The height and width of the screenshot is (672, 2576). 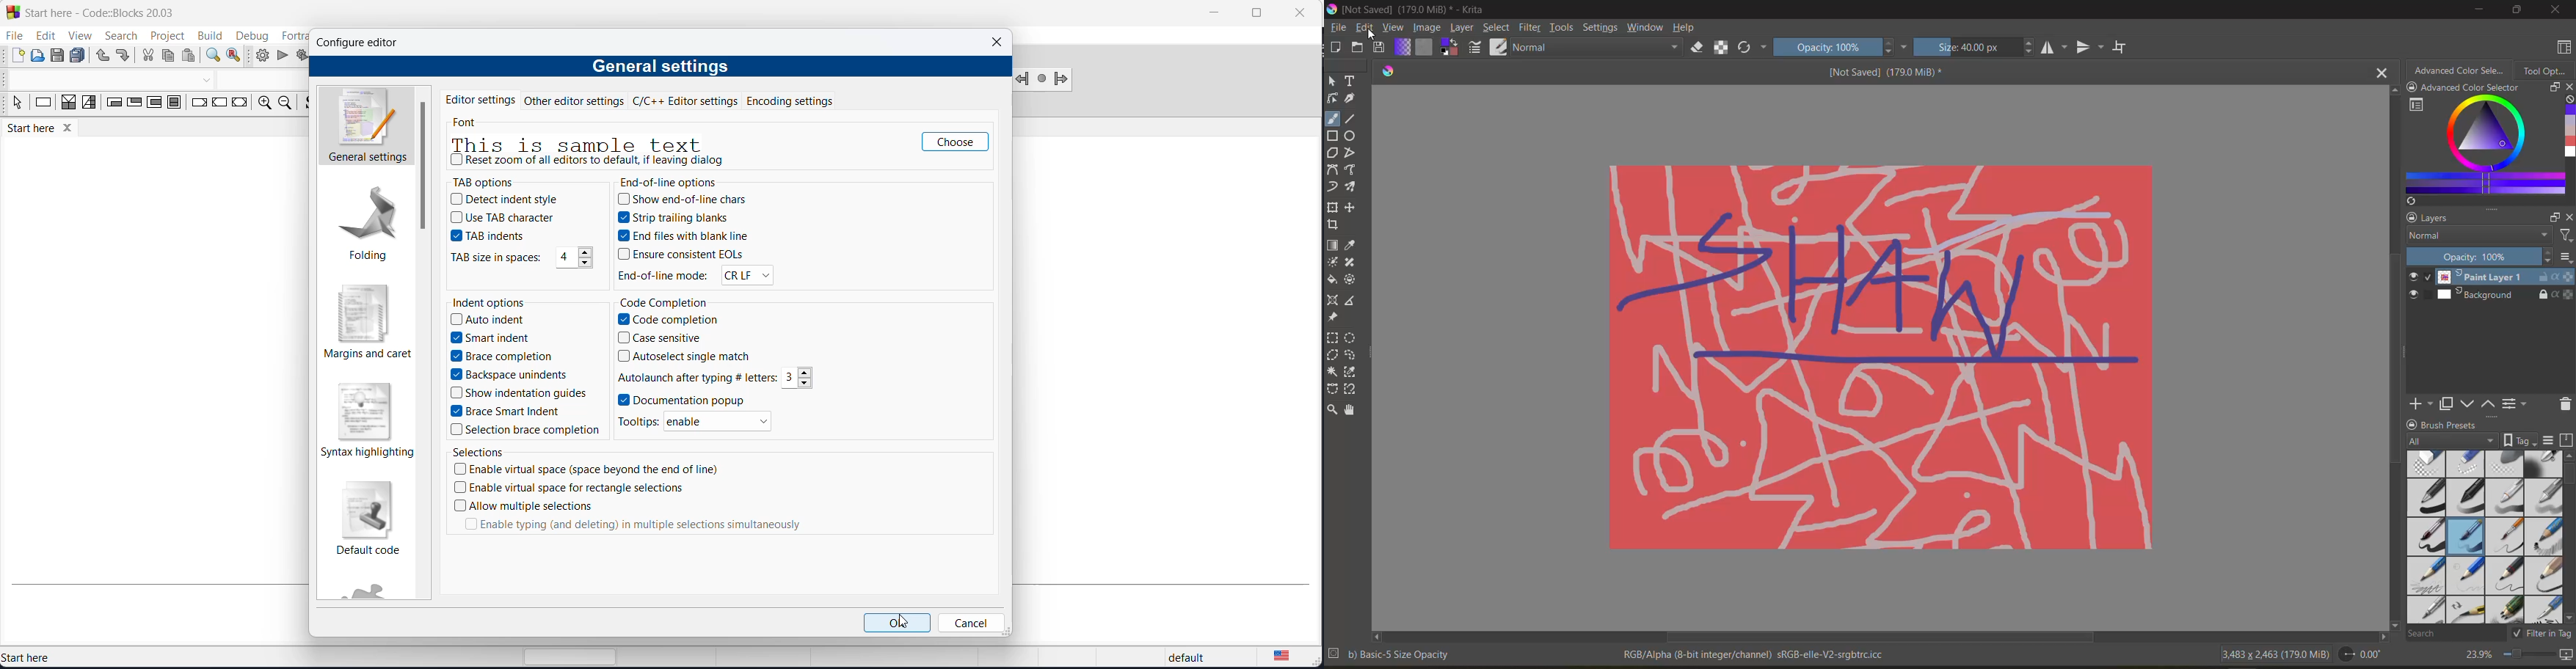 What do you see at coordinates (1476, 48) in the screenshot?
I see `edit brush settings` at bounding box center [1476, 48].